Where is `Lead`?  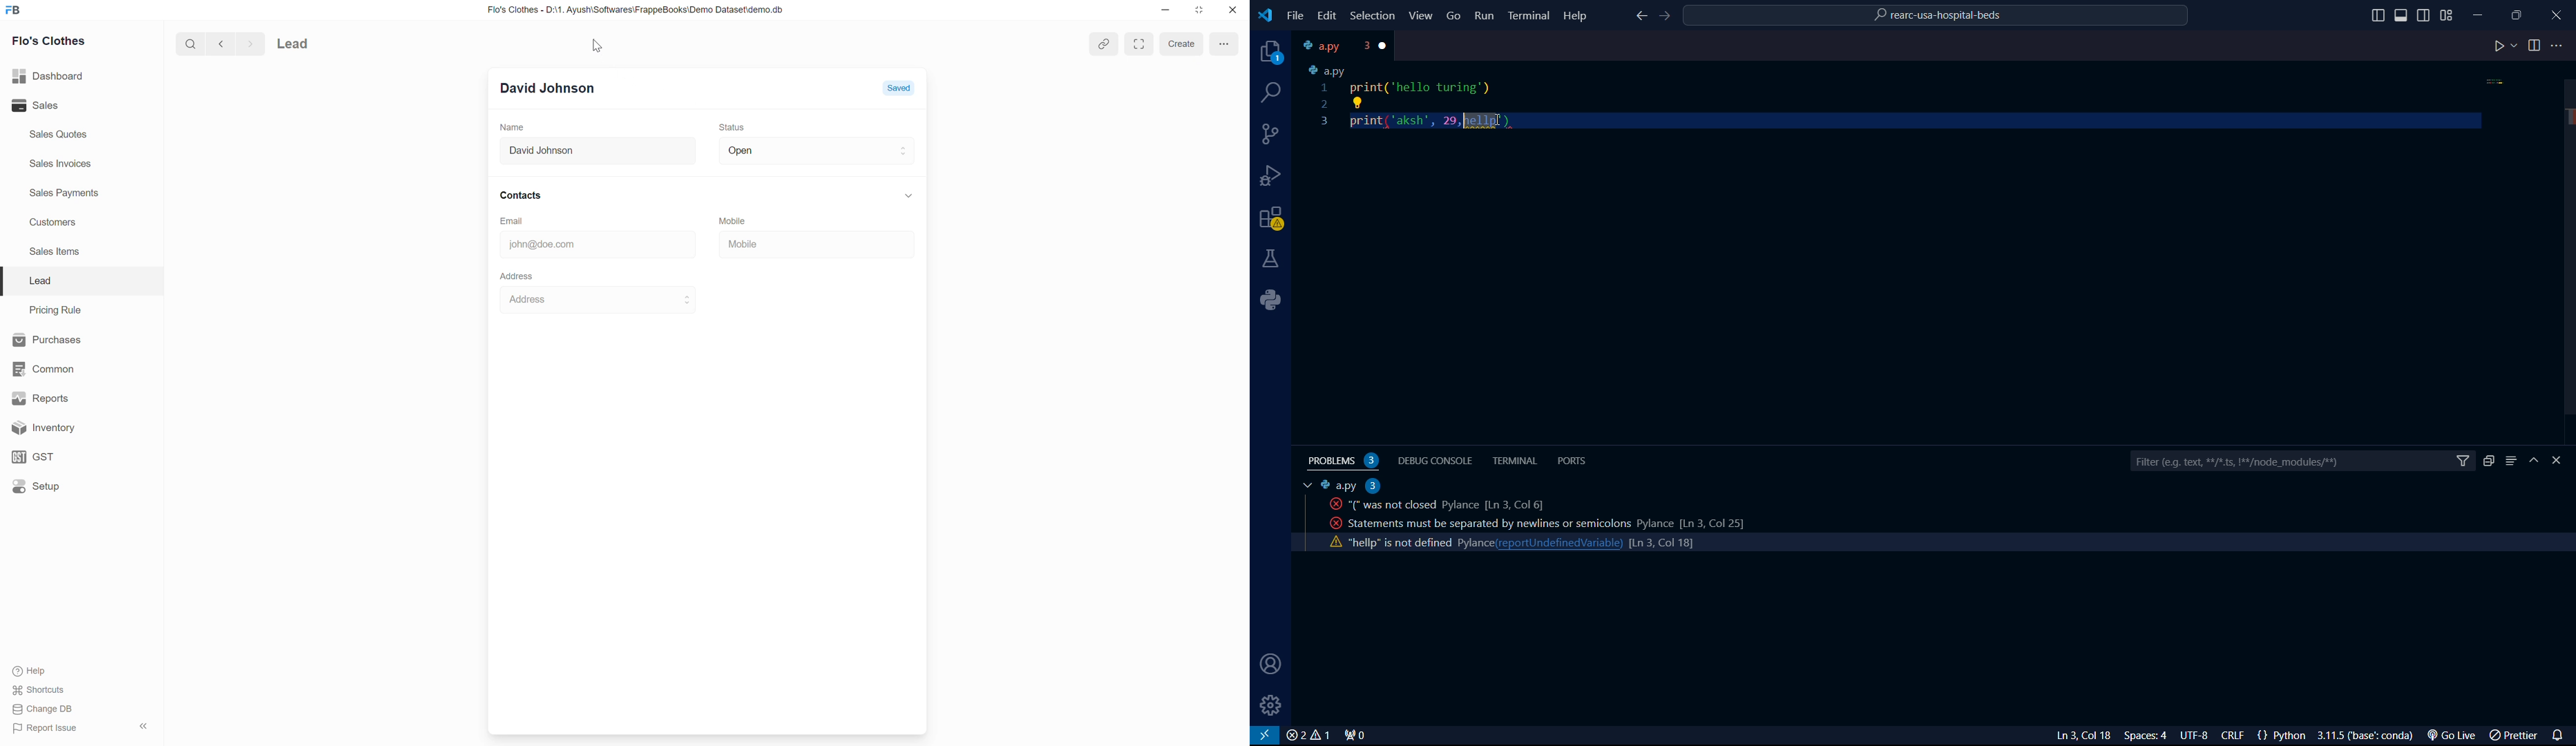
Lead is located at coordinates (40, 280).